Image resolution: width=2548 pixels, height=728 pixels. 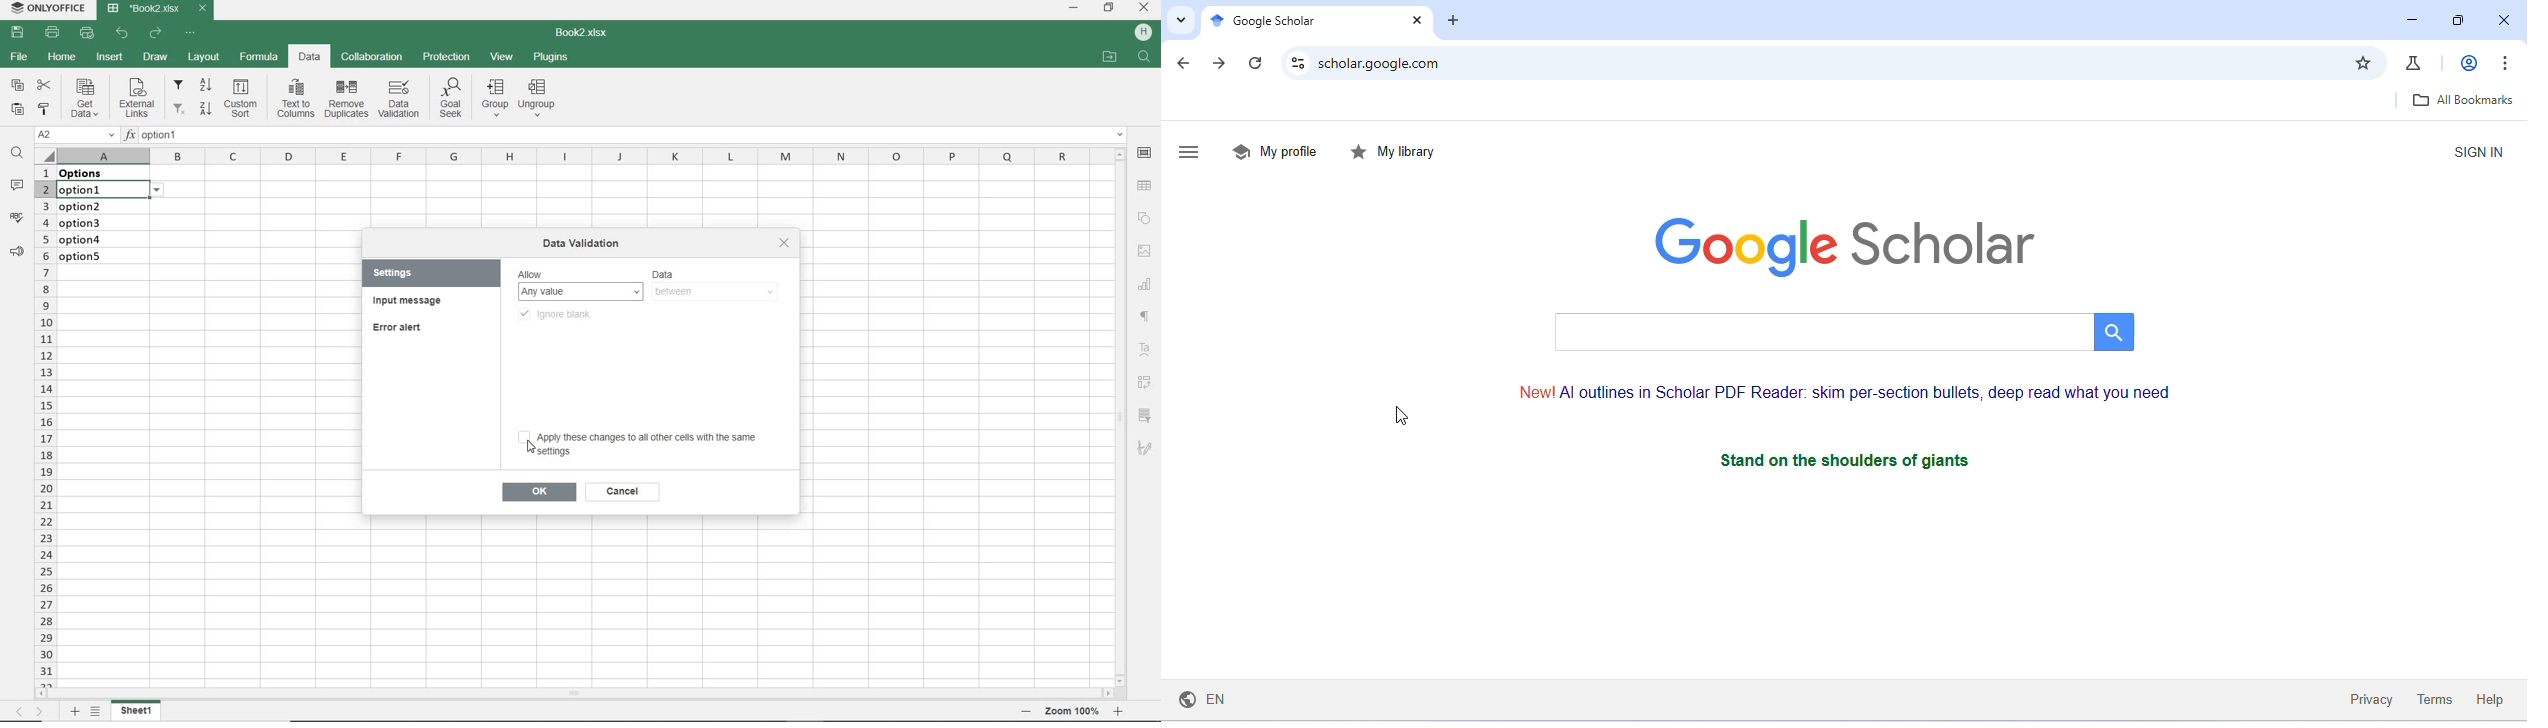 What do you see at coordinates (447, 57) in the screenshot?
I see `PROTECTION` at bounding box center [447, 57].